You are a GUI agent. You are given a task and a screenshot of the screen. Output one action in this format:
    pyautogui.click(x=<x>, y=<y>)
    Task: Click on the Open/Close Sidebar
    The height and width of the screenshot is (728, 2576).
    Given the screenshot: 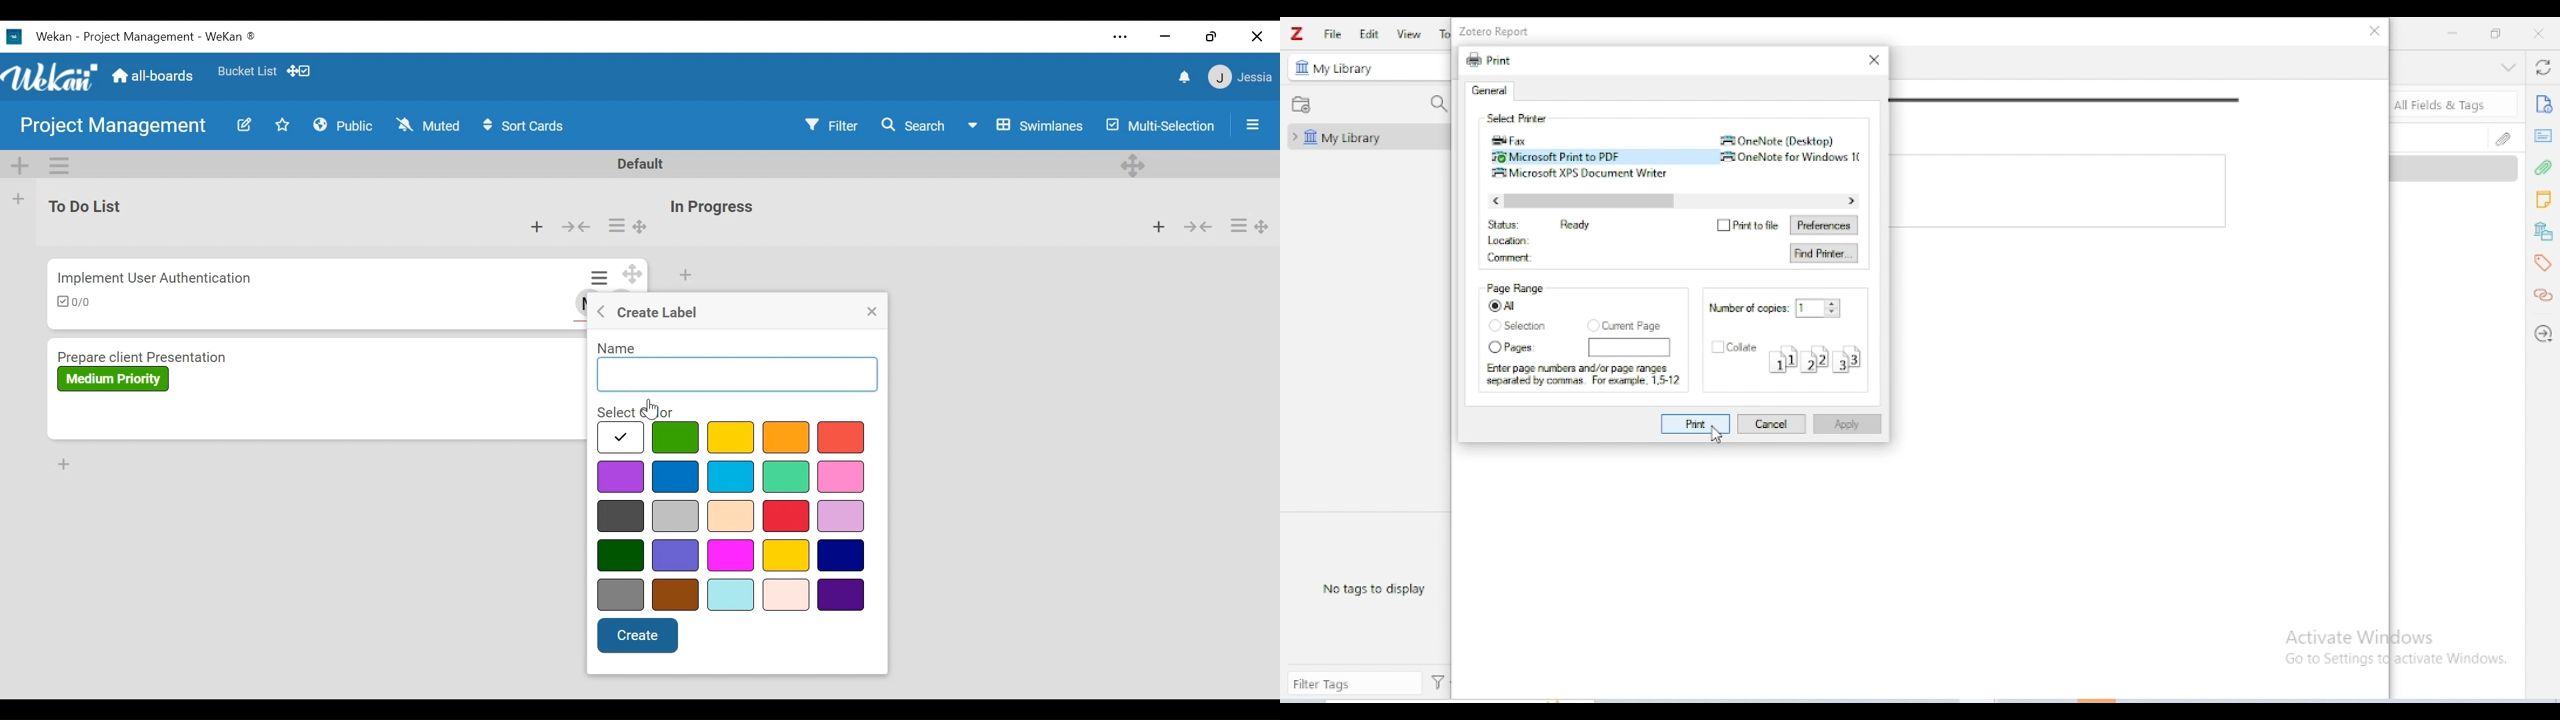 What is the action you would take?
    pyautogui.click(x=1251, y=123)
    